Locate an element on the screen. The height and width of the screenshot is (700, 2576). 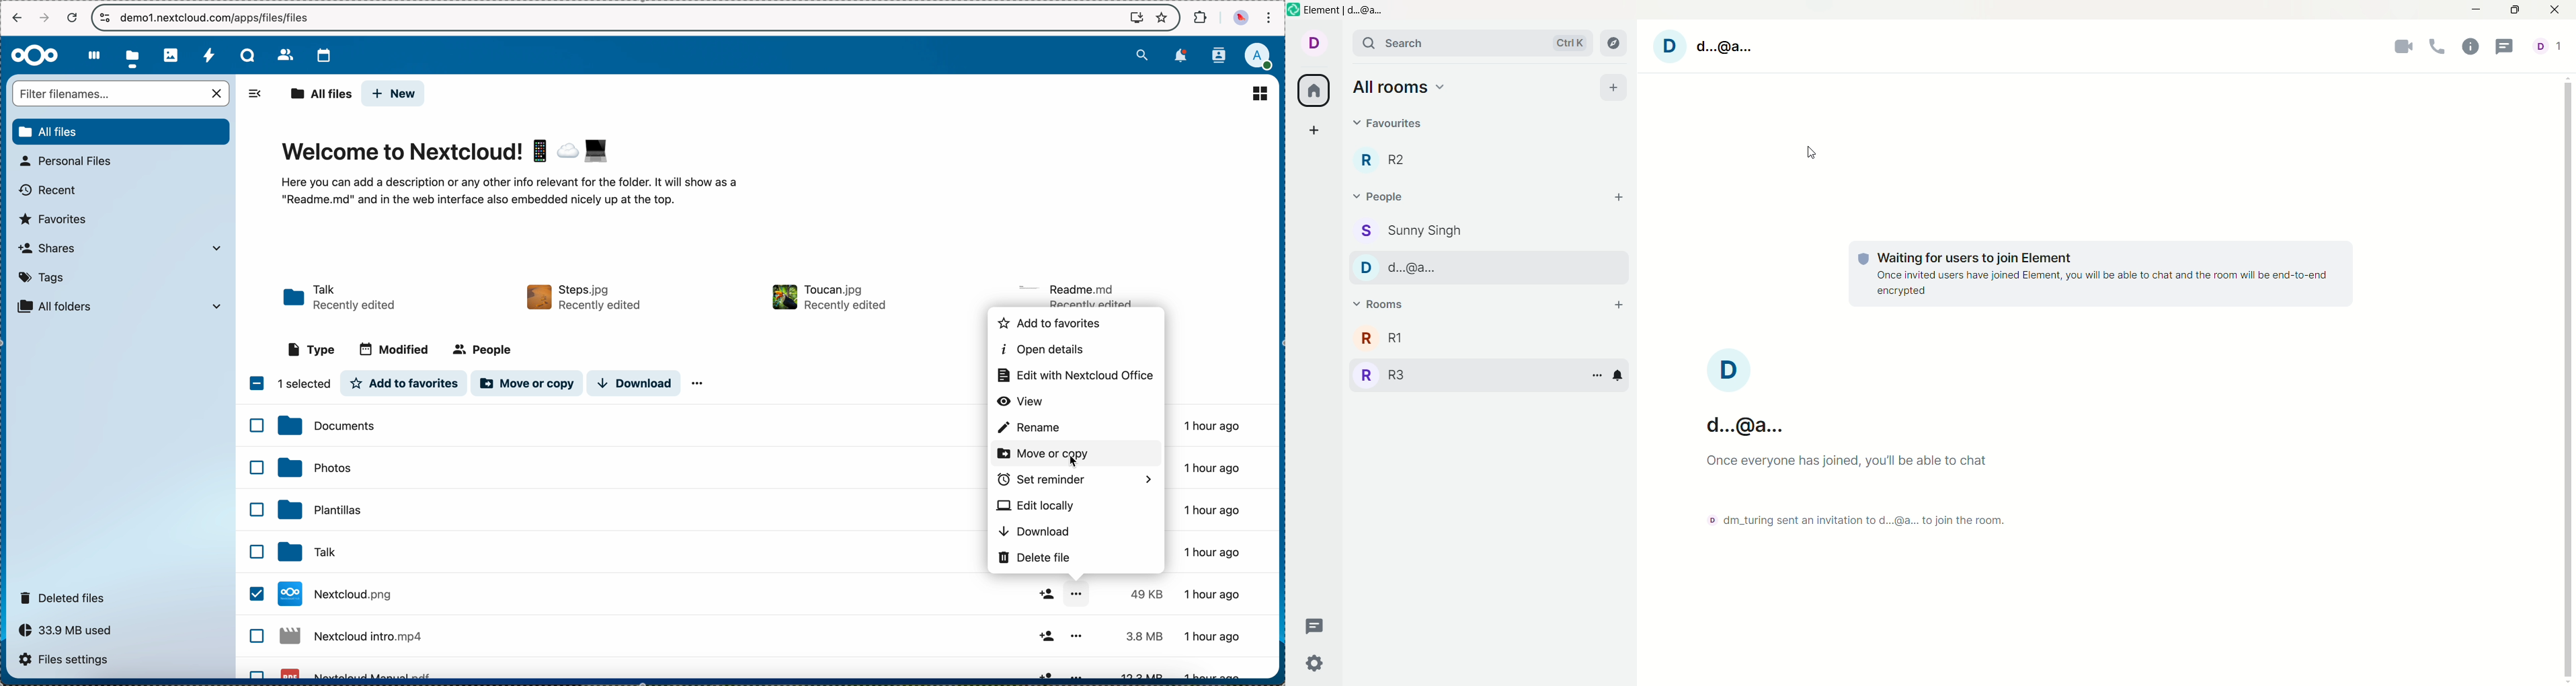
file is located at coordinates (1077, 294).